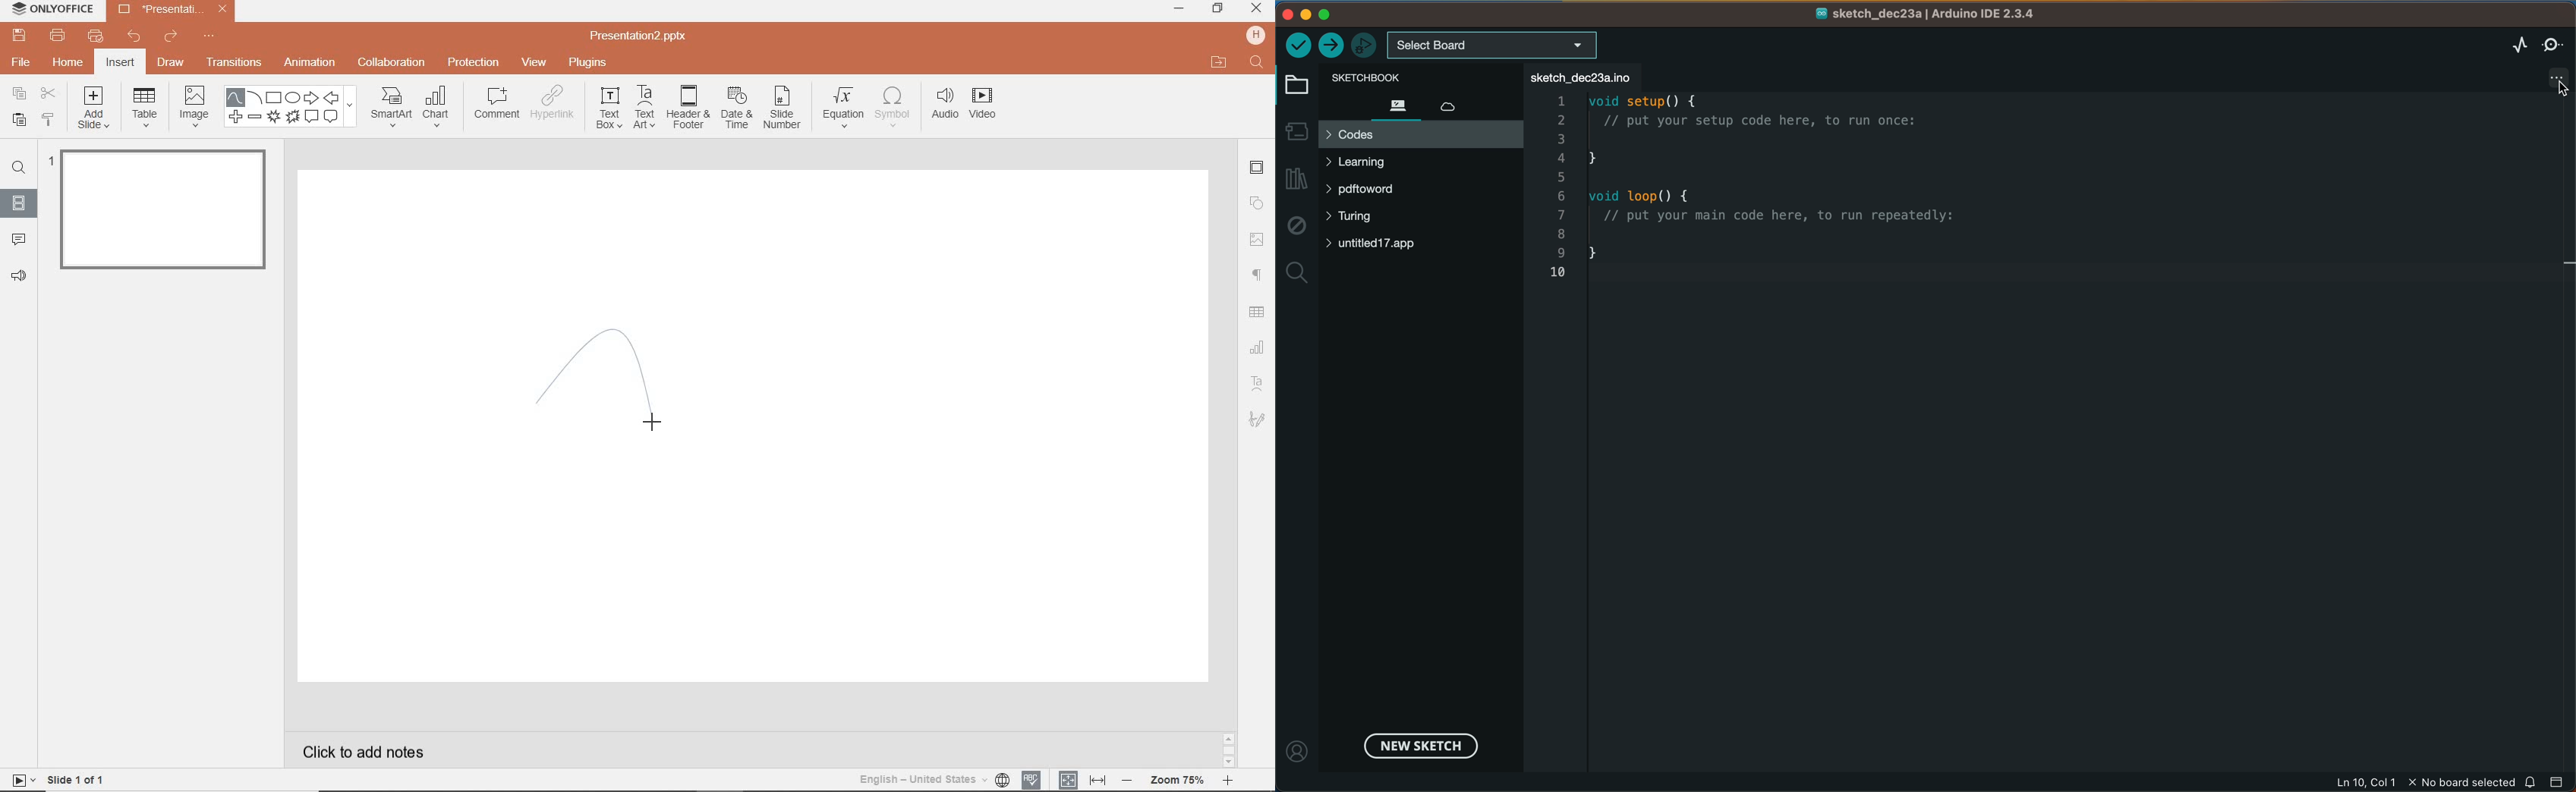  Describe the element at coordinates (934, 778) in the screenshot. I see `TEXT LANGUAGE` at that location.